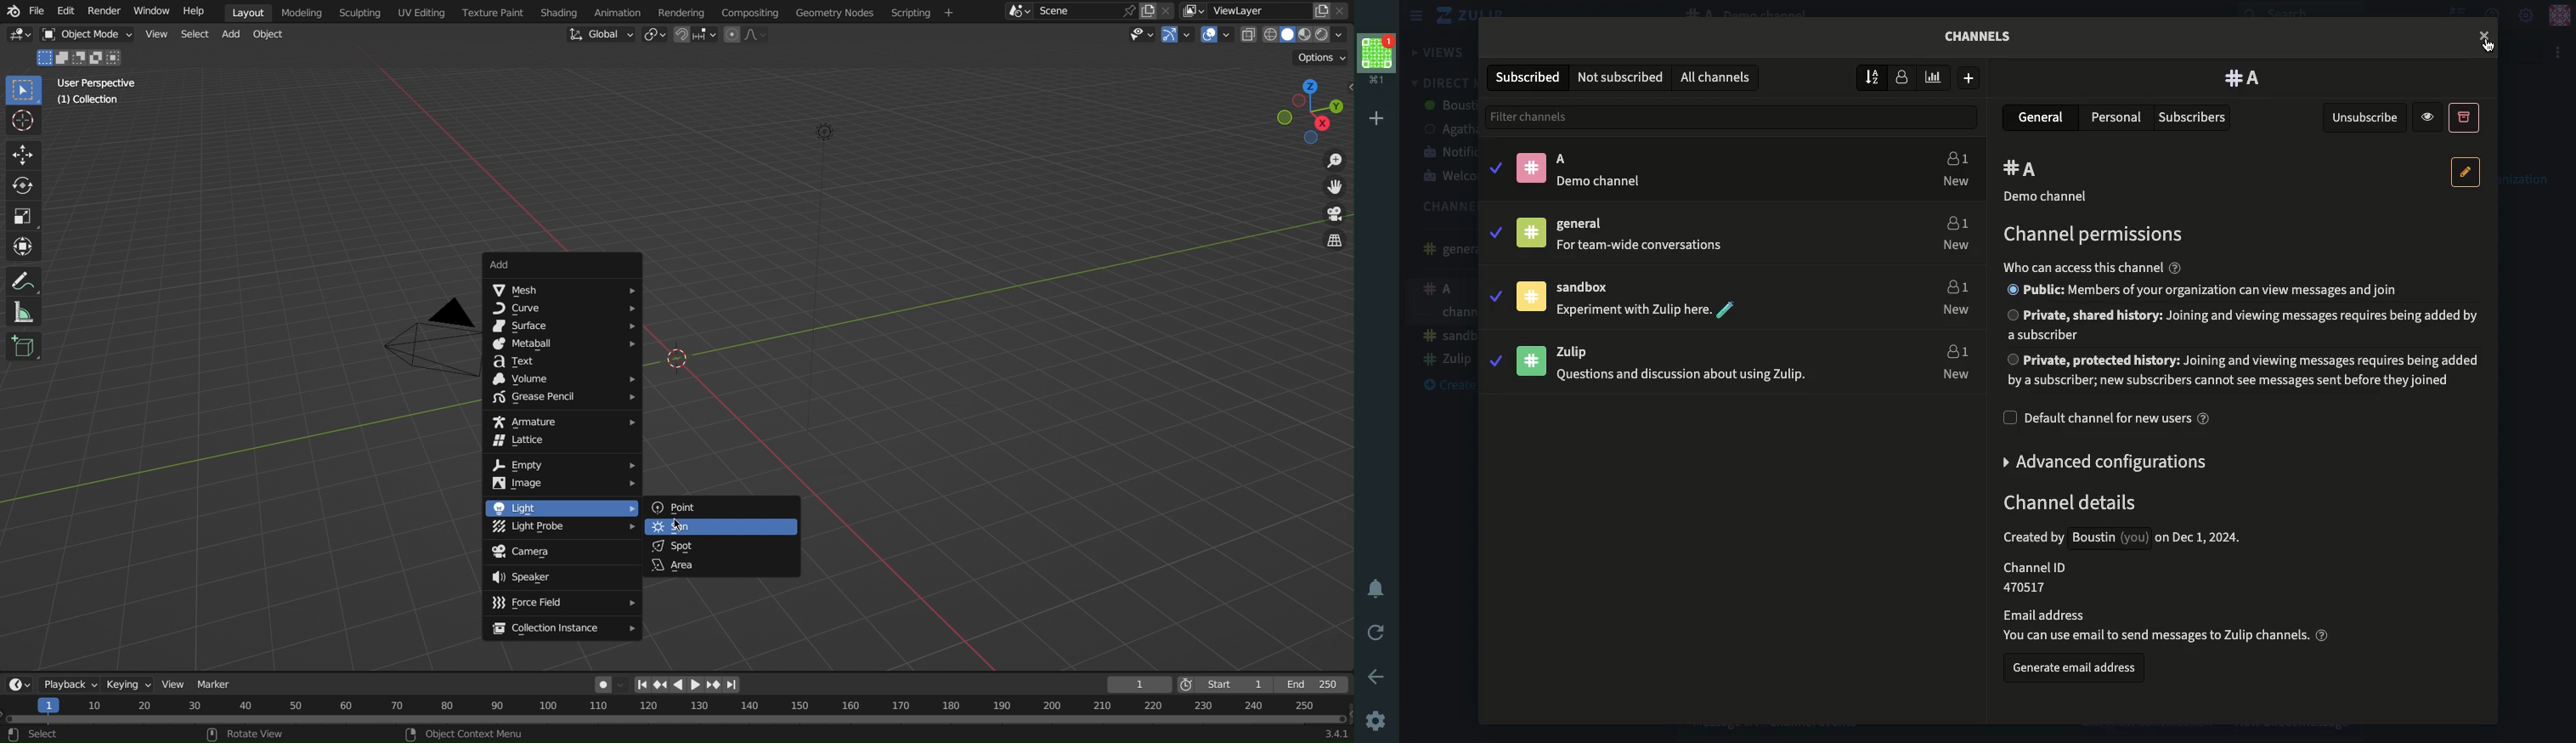 The height and width of the screenshot is (756, 2576). I want to click on Advanced configurations, so click(2107, 462).